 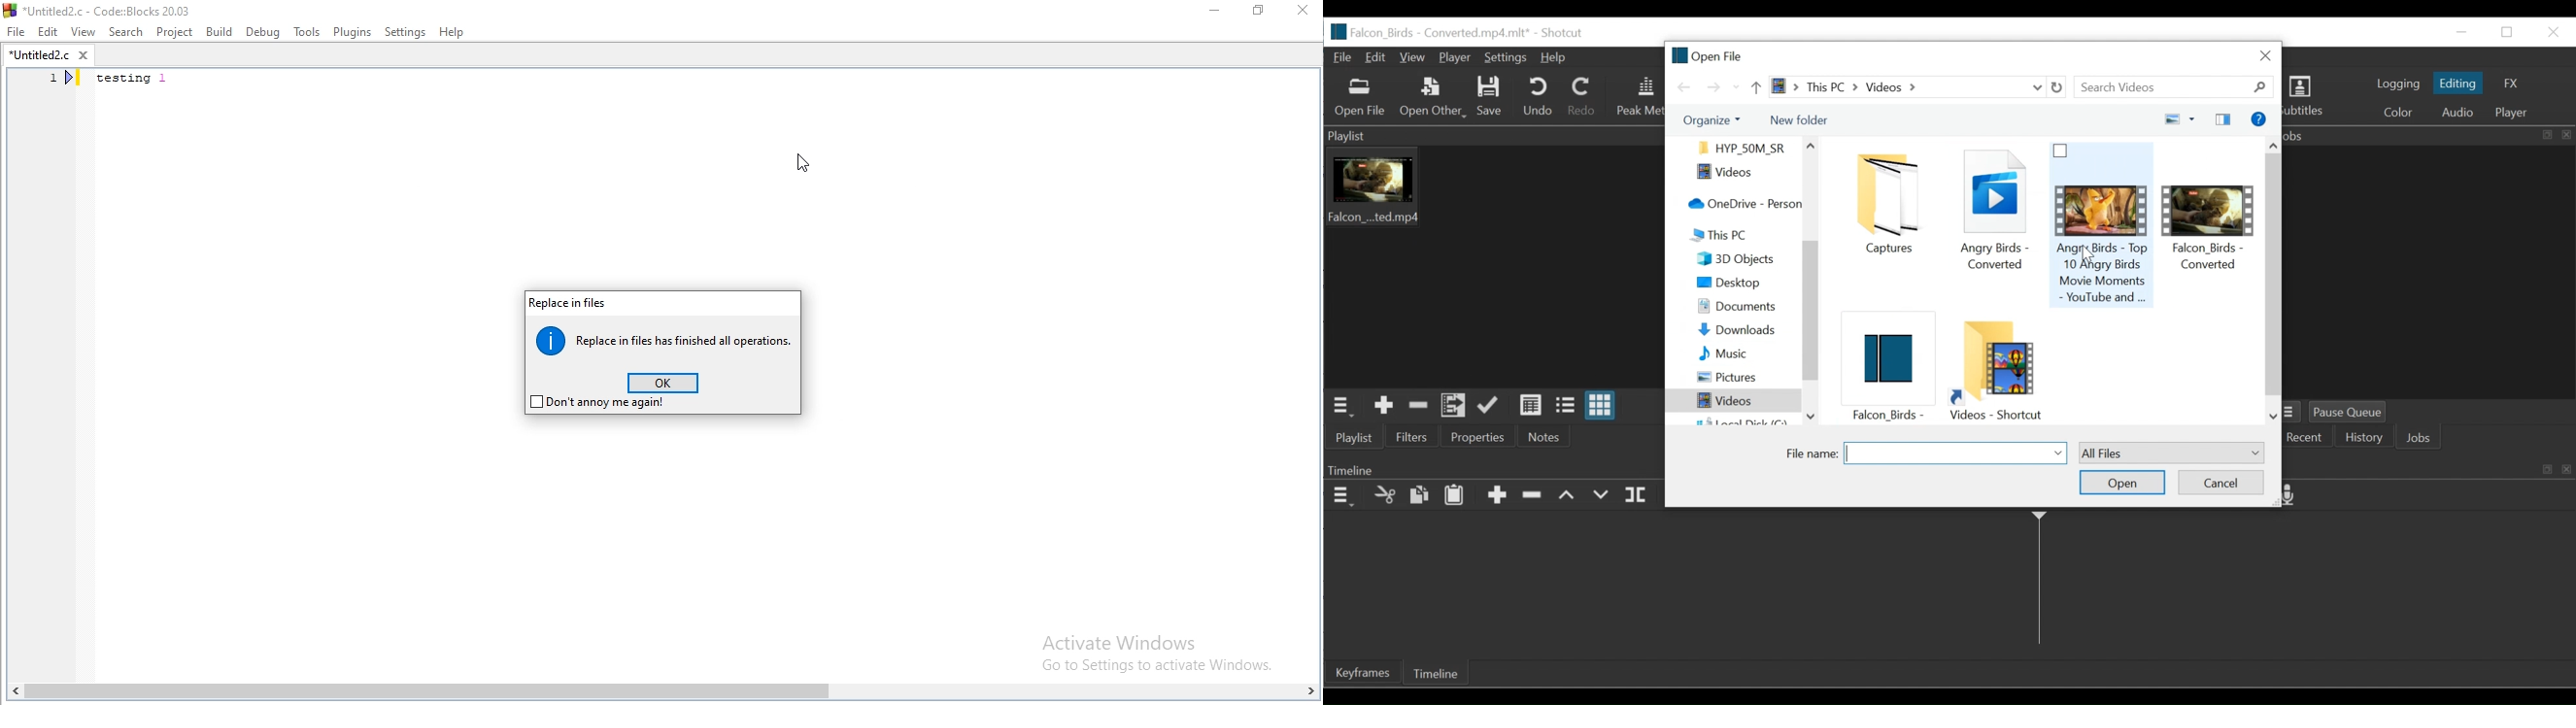 I want to click on settings, so click(x=406, y=32).